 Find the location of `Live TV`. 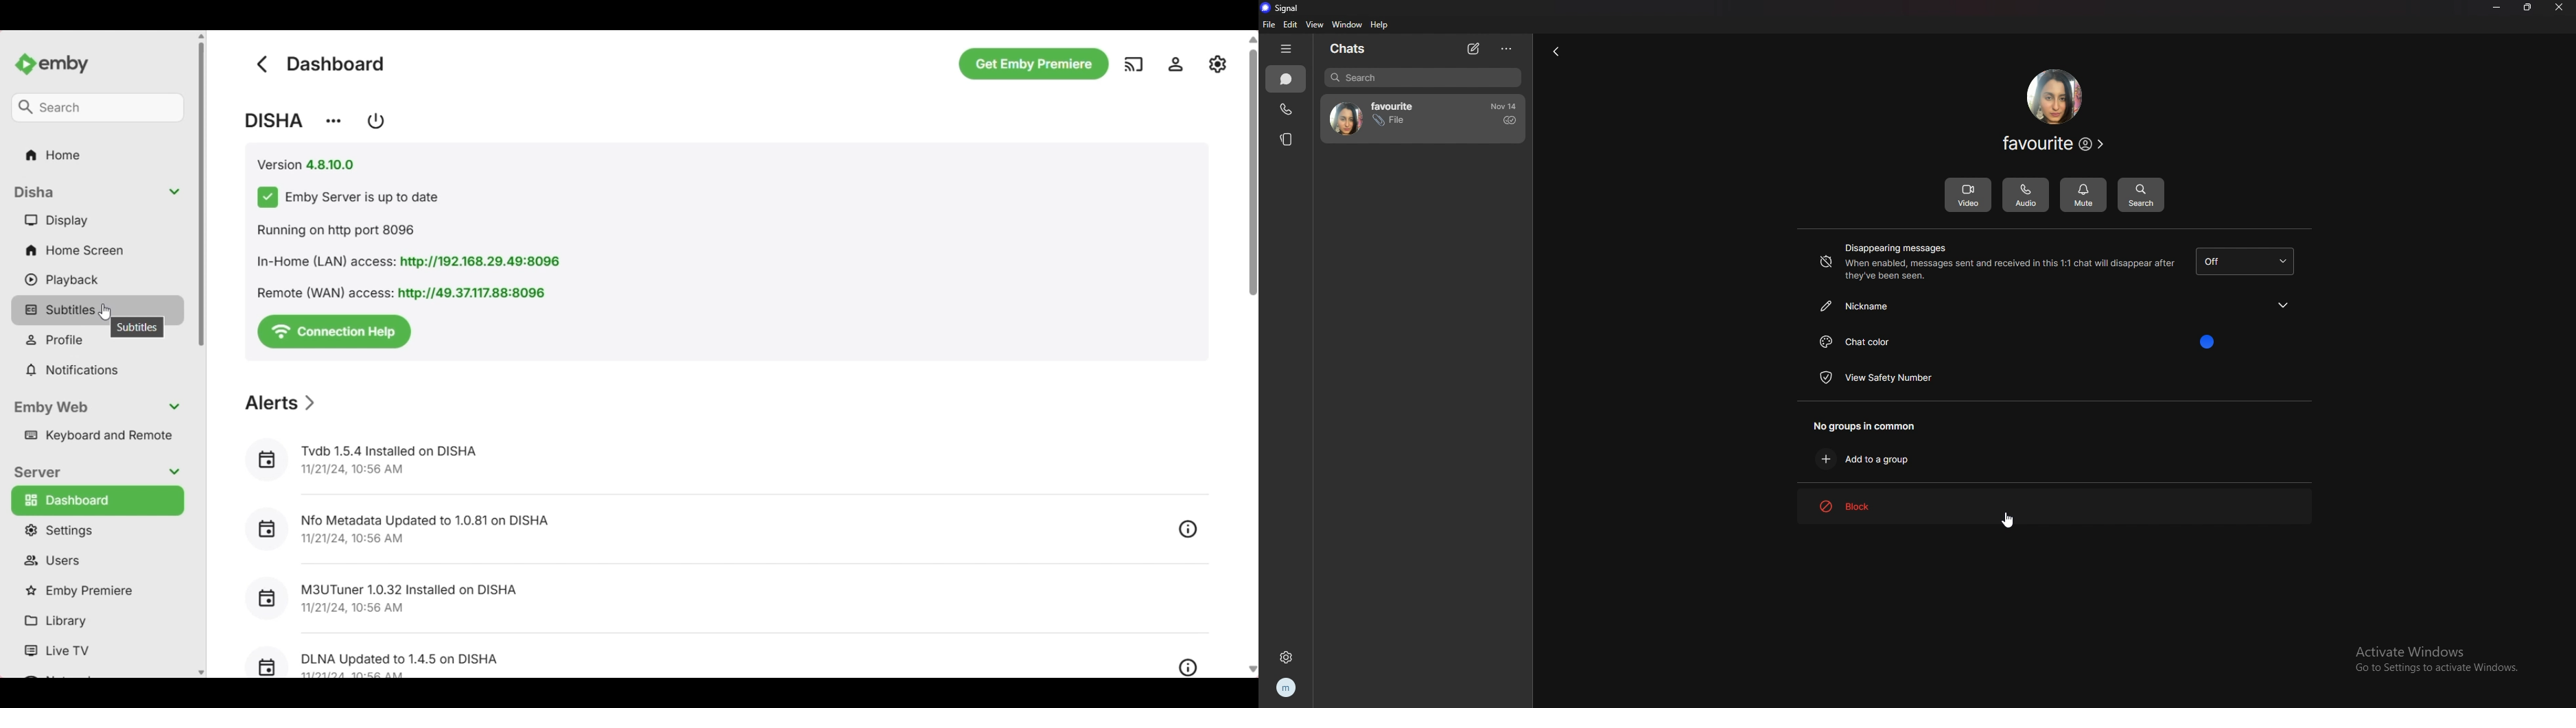

Live TV is located at coordinates (101, 651).